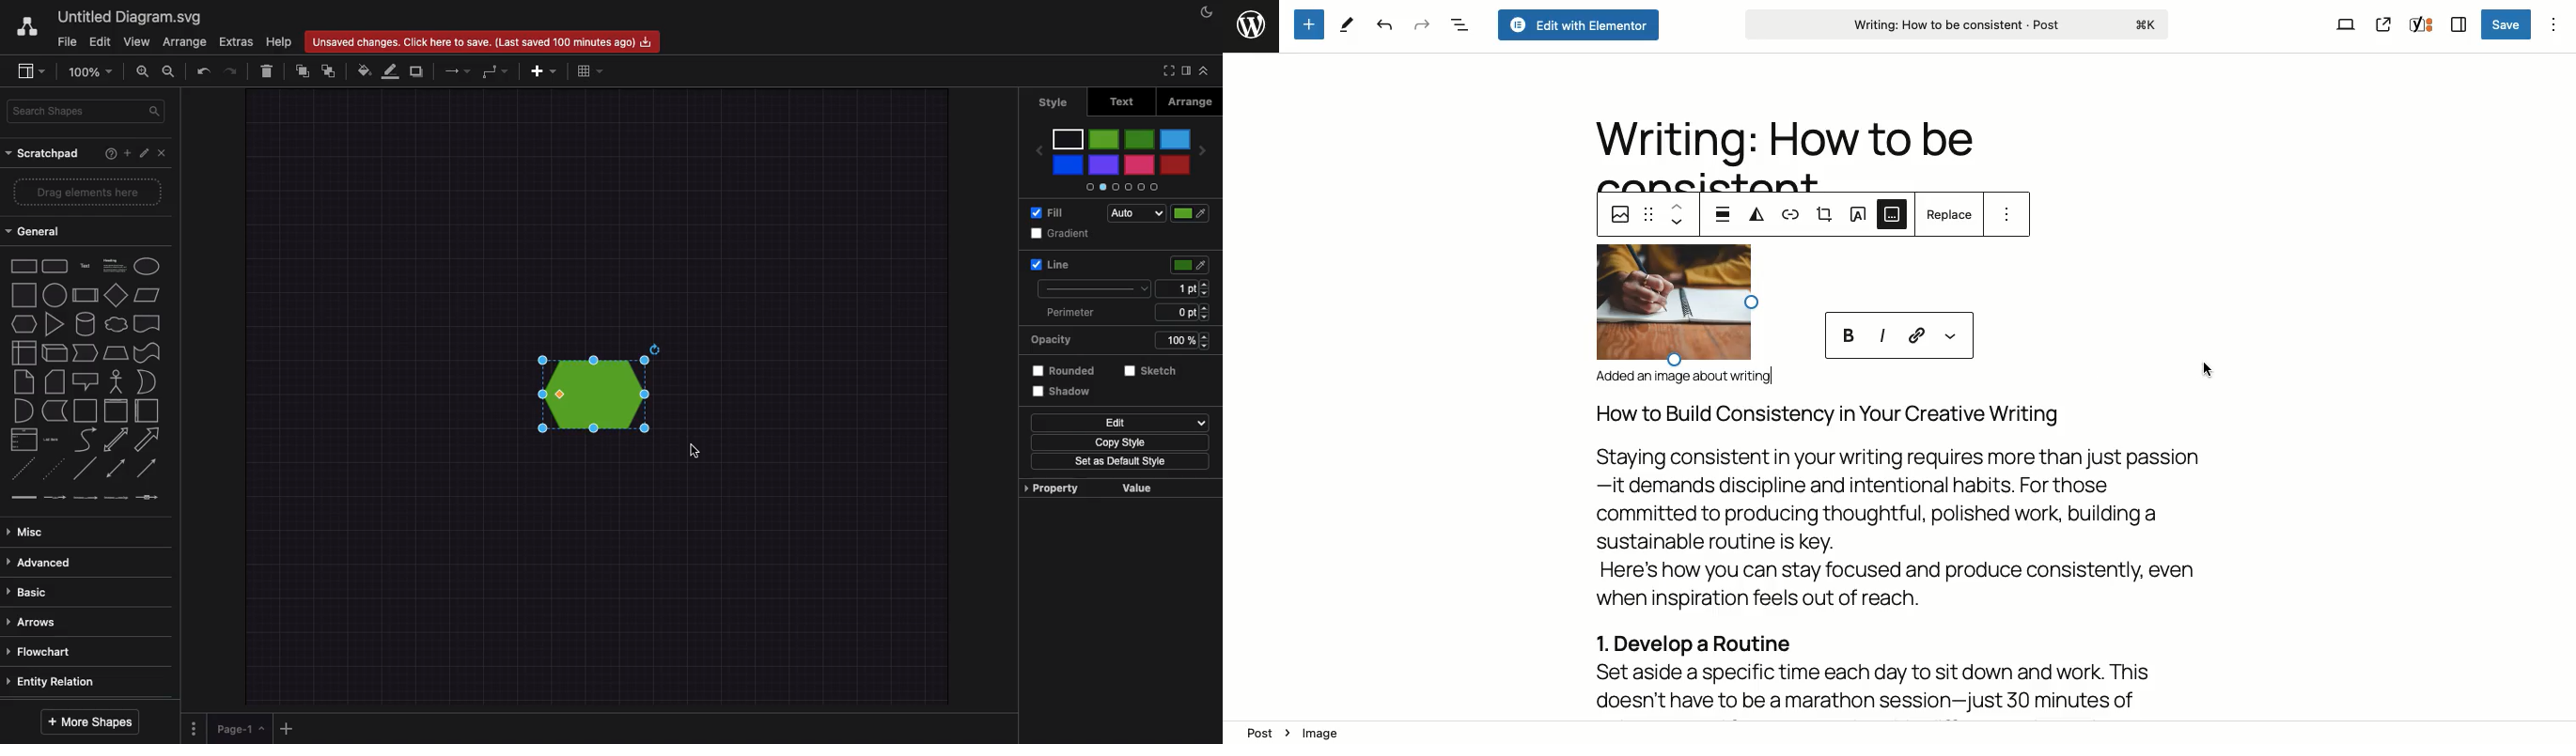 This screenshot has height=756, width=2576. What do you see at coordinates (1205, 71) in the screenshot?
I see `Collapse` at bounding box center [1205, 71].